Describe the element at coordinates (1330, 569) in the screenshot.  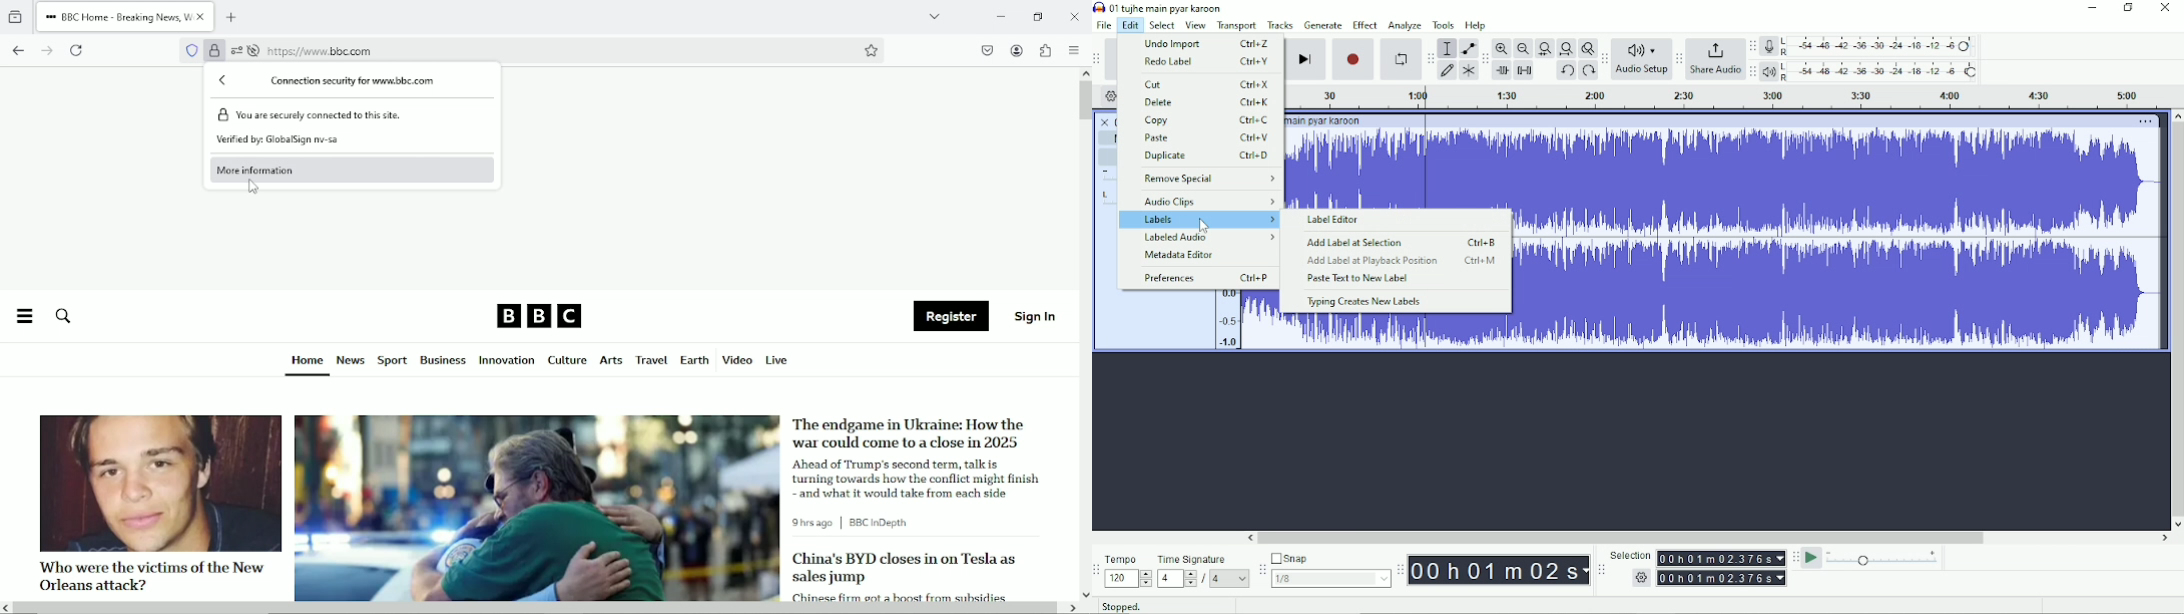
I see `Snap` at that location.